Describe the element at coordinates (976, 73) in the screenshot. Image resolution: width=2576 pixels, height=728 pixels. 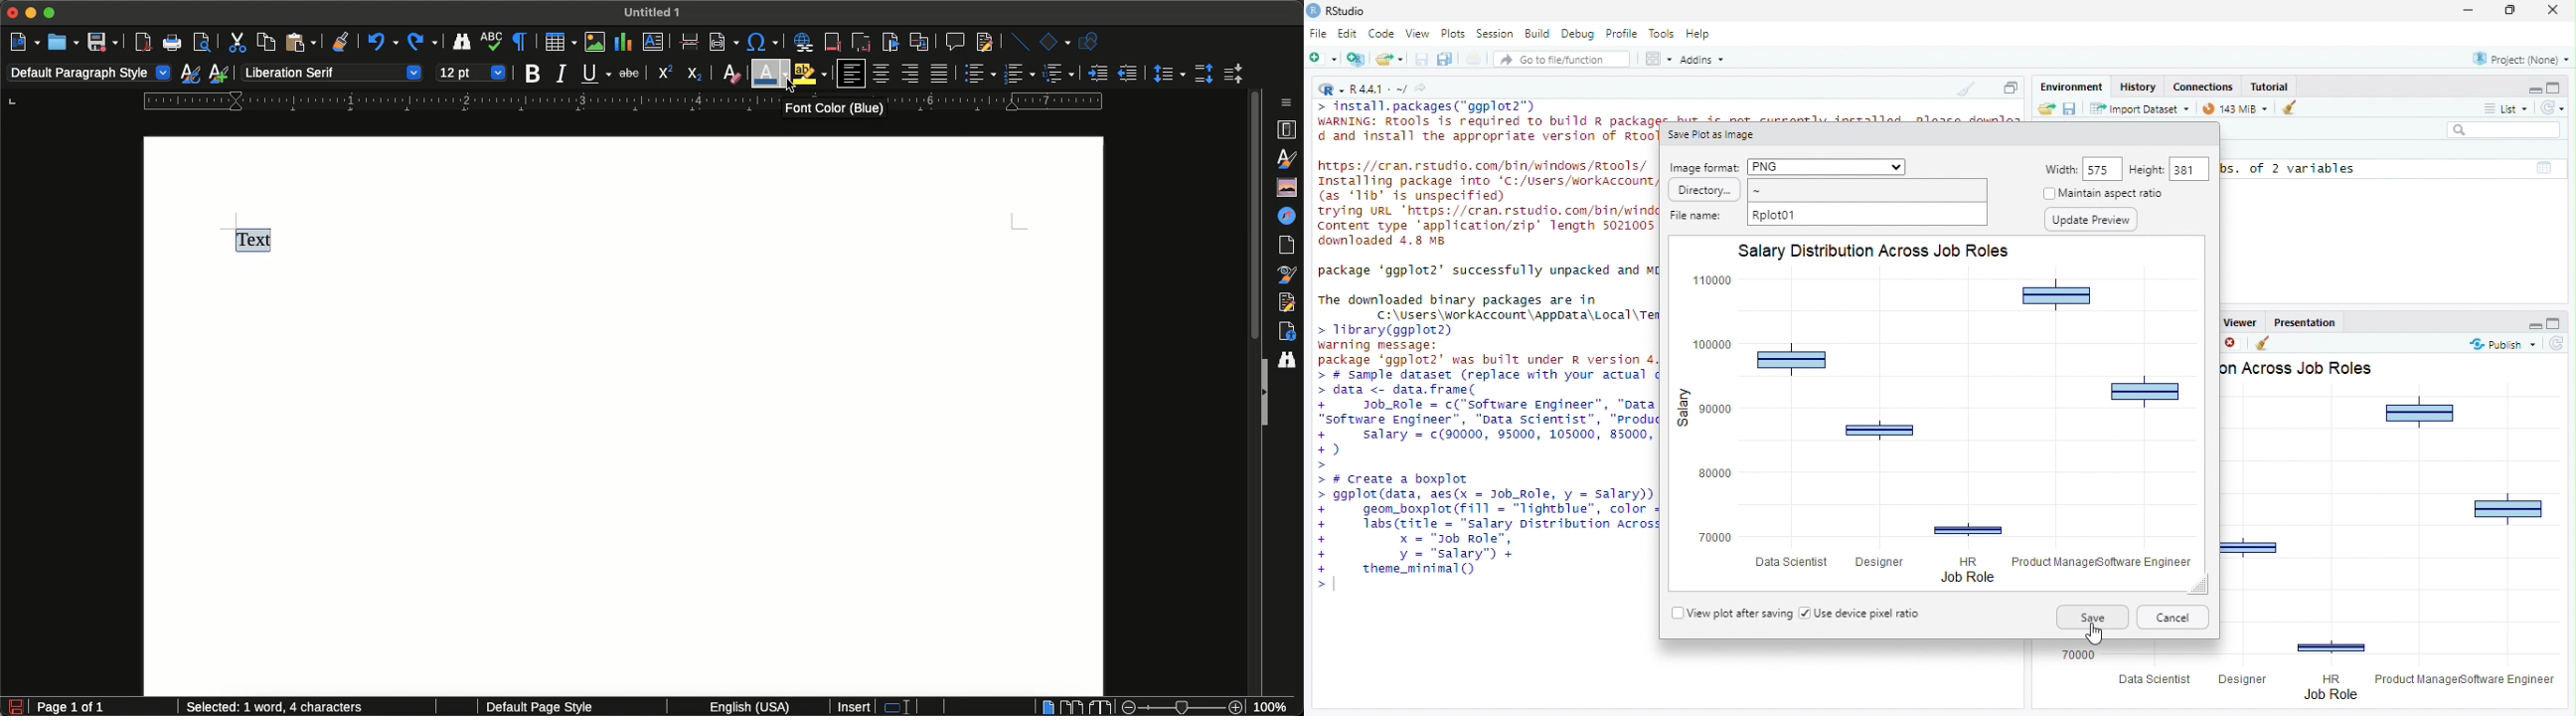
I see `Toggle unordered list` at that location.